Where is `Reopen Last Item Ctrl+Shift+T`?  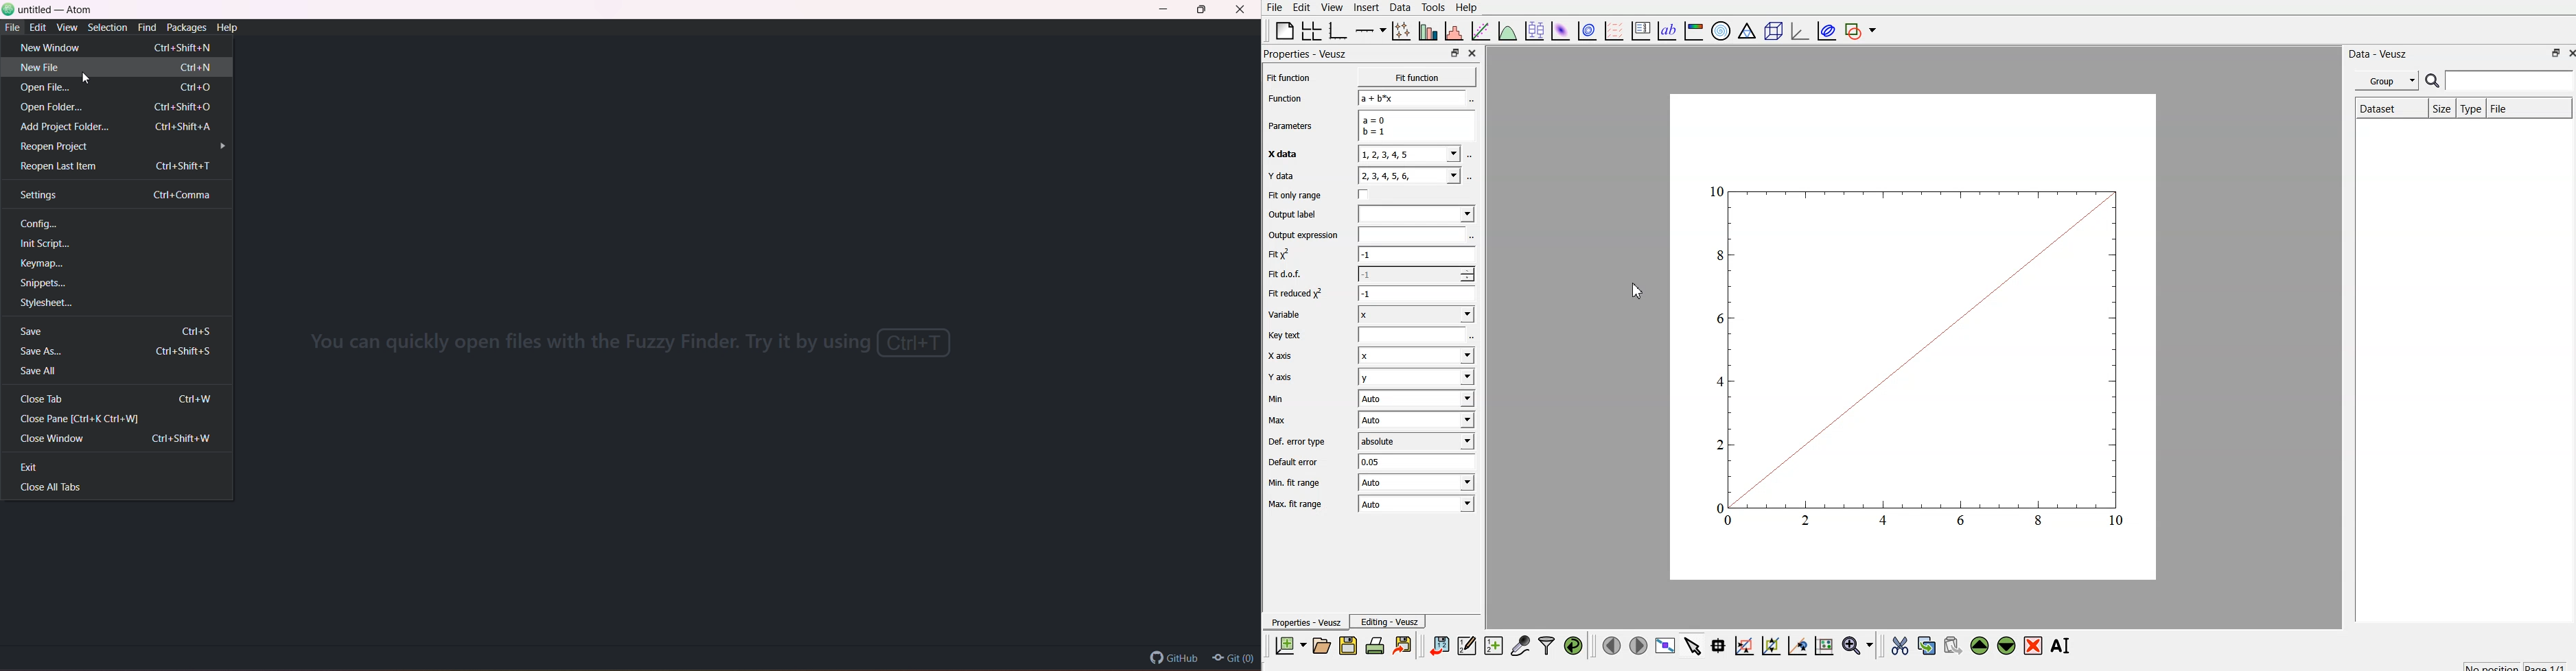
Reopen Last Item Ctrl+Shift+T is located at coordinates (117, 165).